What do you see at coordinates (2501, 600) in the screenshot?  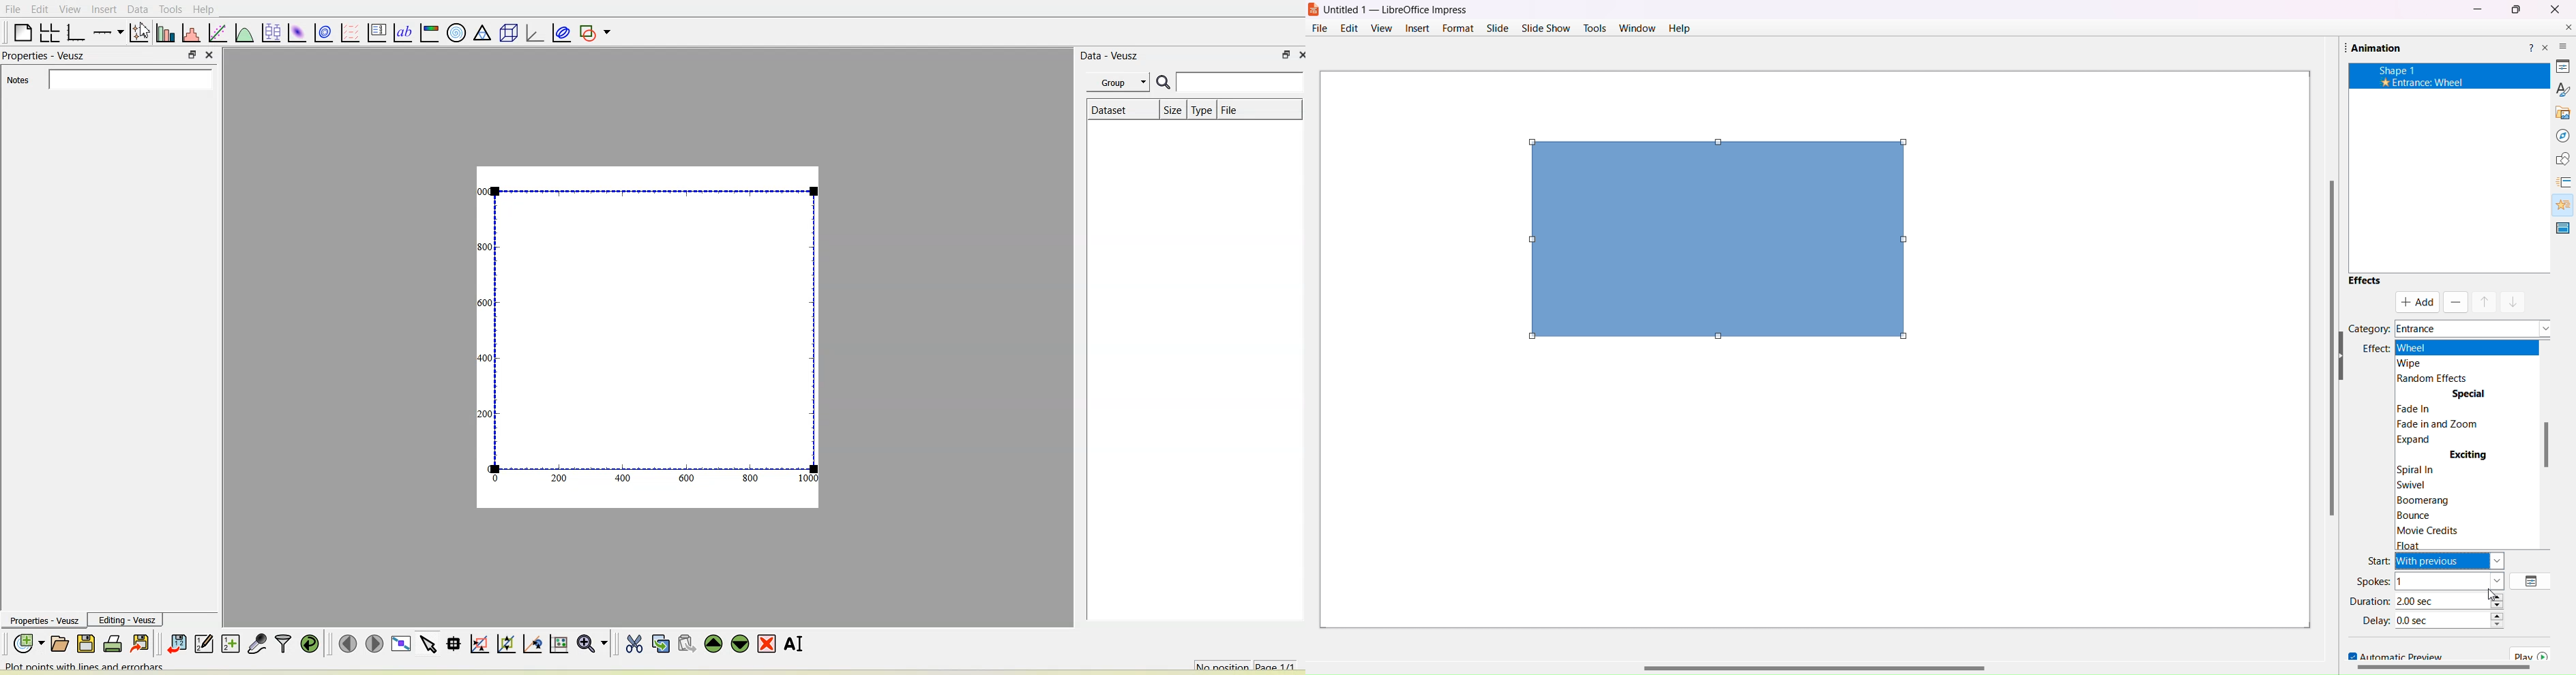 I see `Duration increase/decrease` at bounding box center [2501, 600].